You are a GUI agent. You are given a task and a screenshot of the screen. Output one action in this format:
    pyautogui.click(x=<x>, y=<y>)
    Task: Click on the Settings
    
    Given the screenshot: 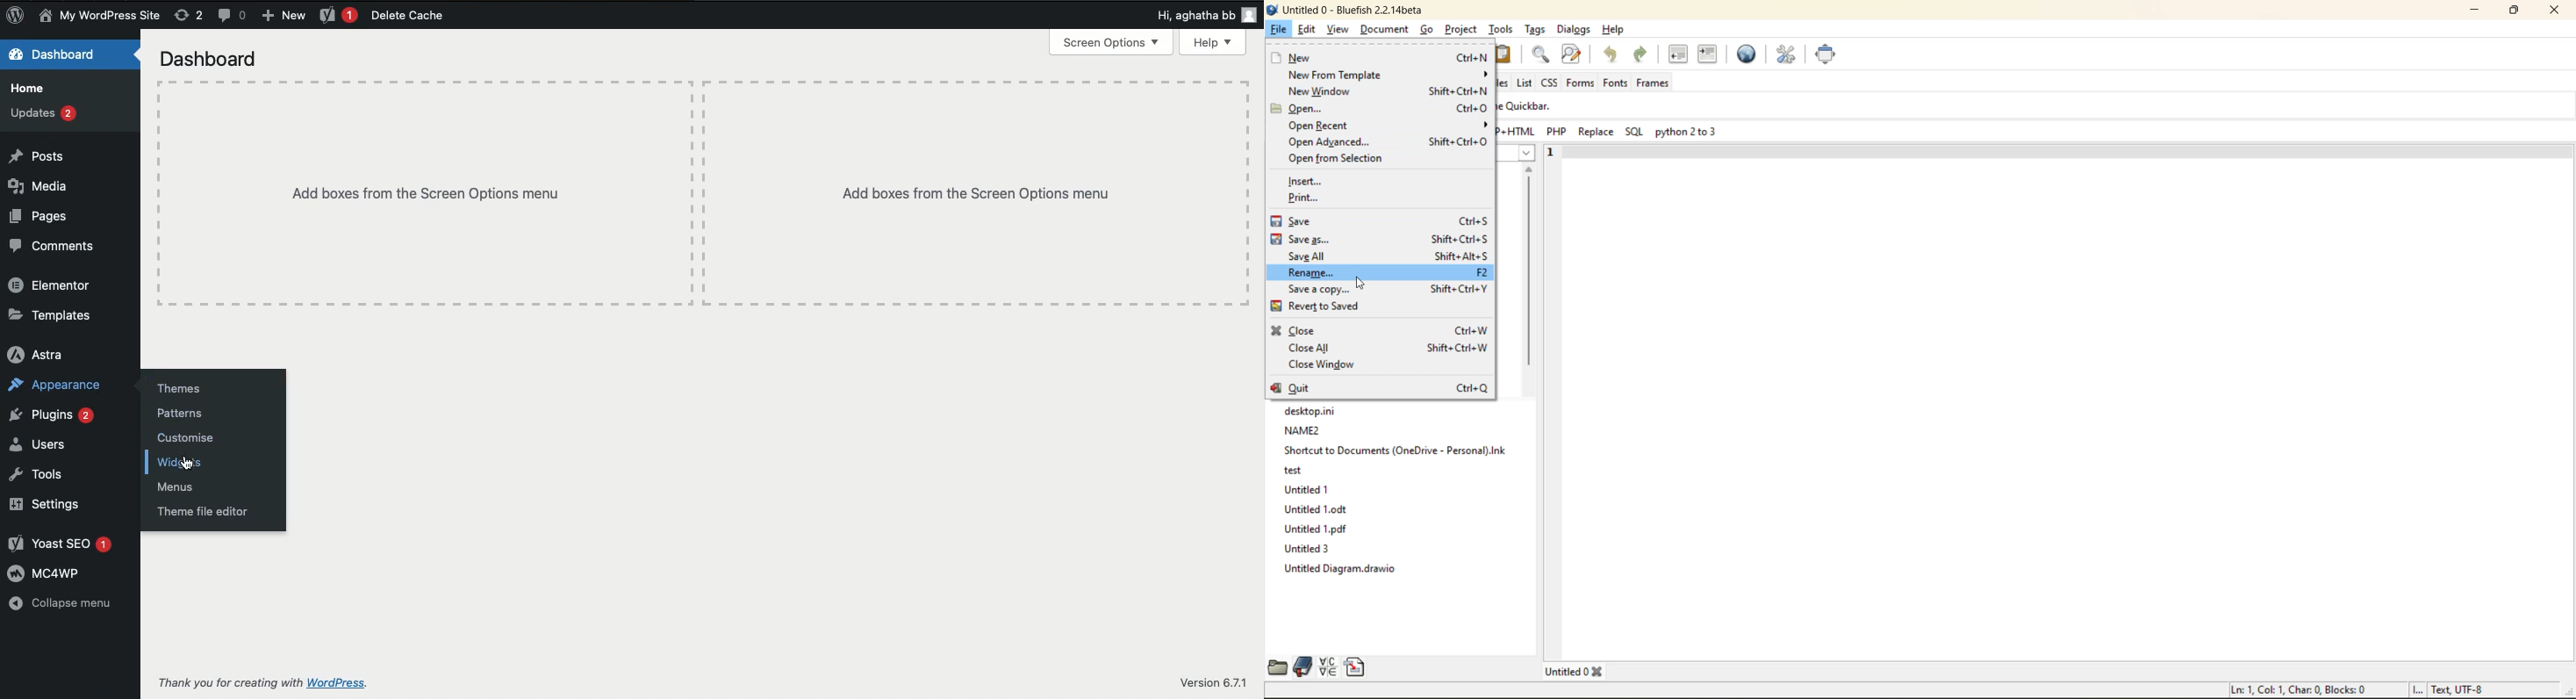 What is the action you would take?
    pyautogui.click(x=53, y=505)
    